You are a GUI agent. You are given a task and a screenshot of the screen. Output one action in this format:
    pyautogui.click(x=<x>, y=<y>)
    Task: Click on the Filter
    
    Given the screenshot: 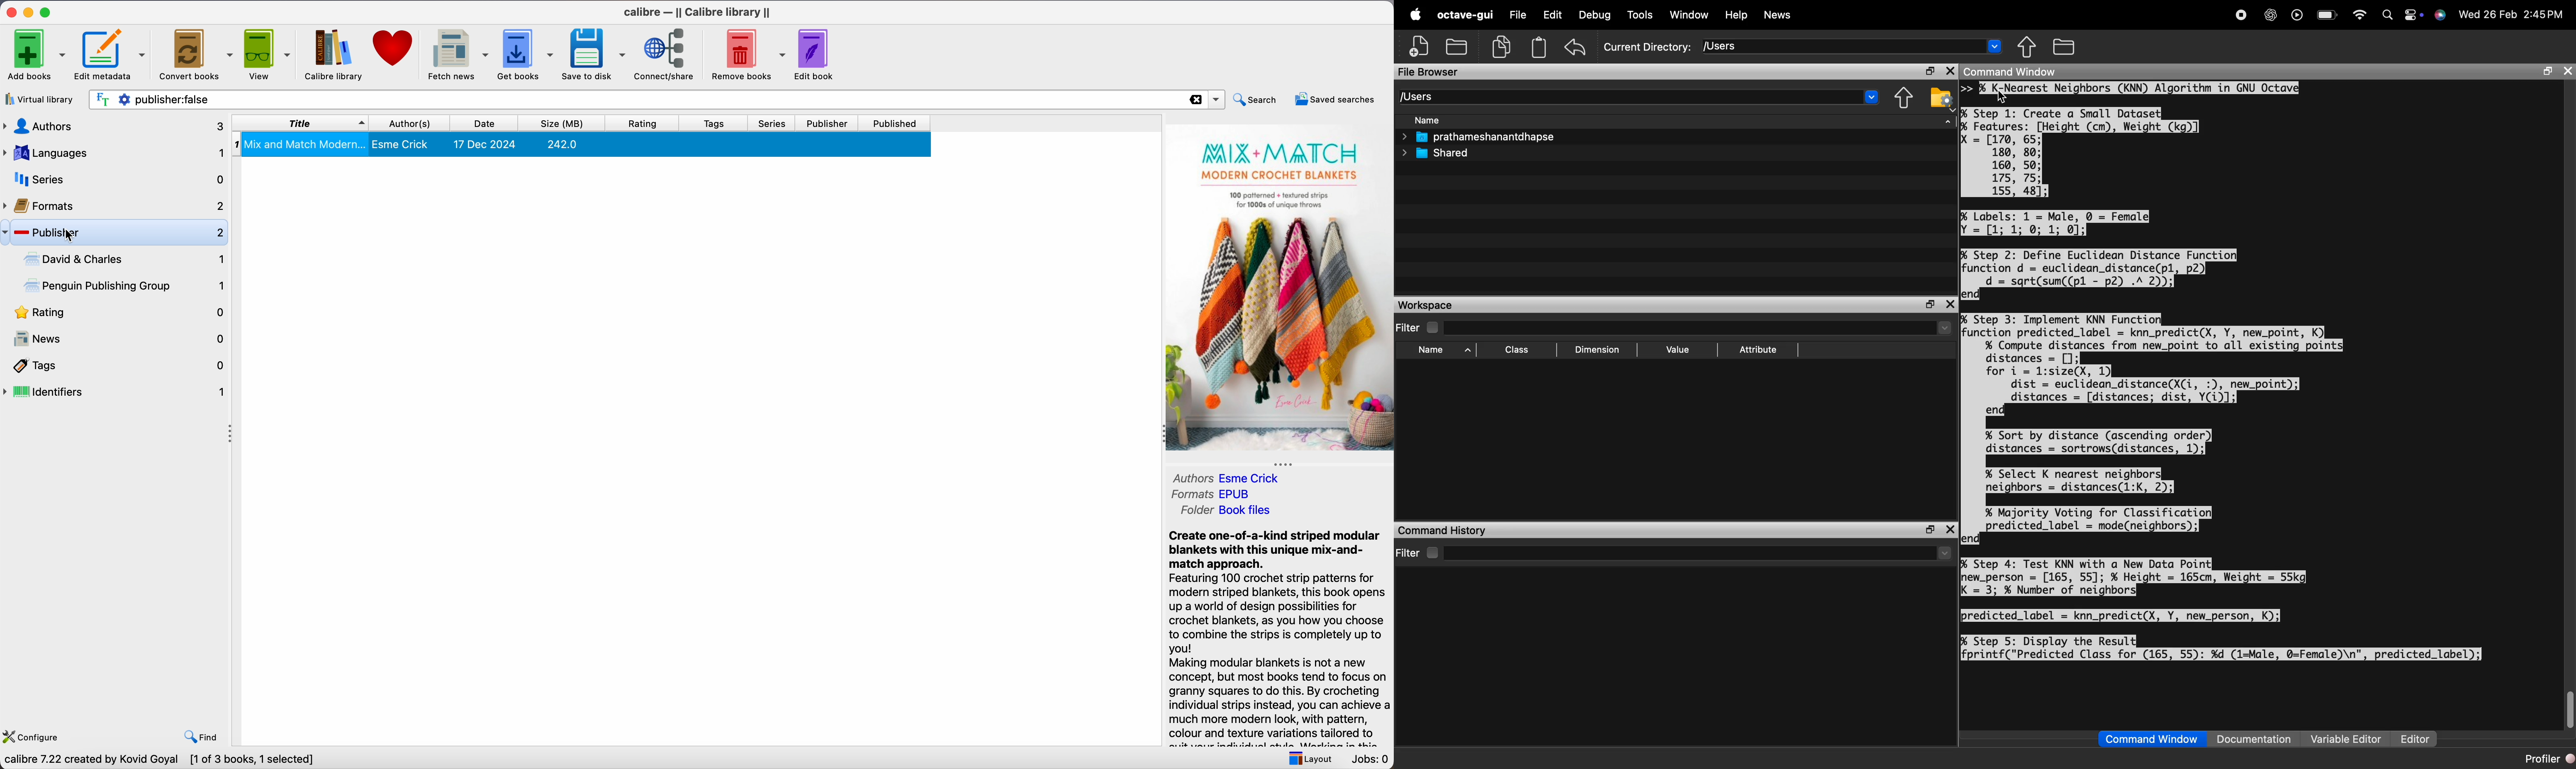 What is the action you would take?
    pyautogui.click(x=1418, y=549)
    